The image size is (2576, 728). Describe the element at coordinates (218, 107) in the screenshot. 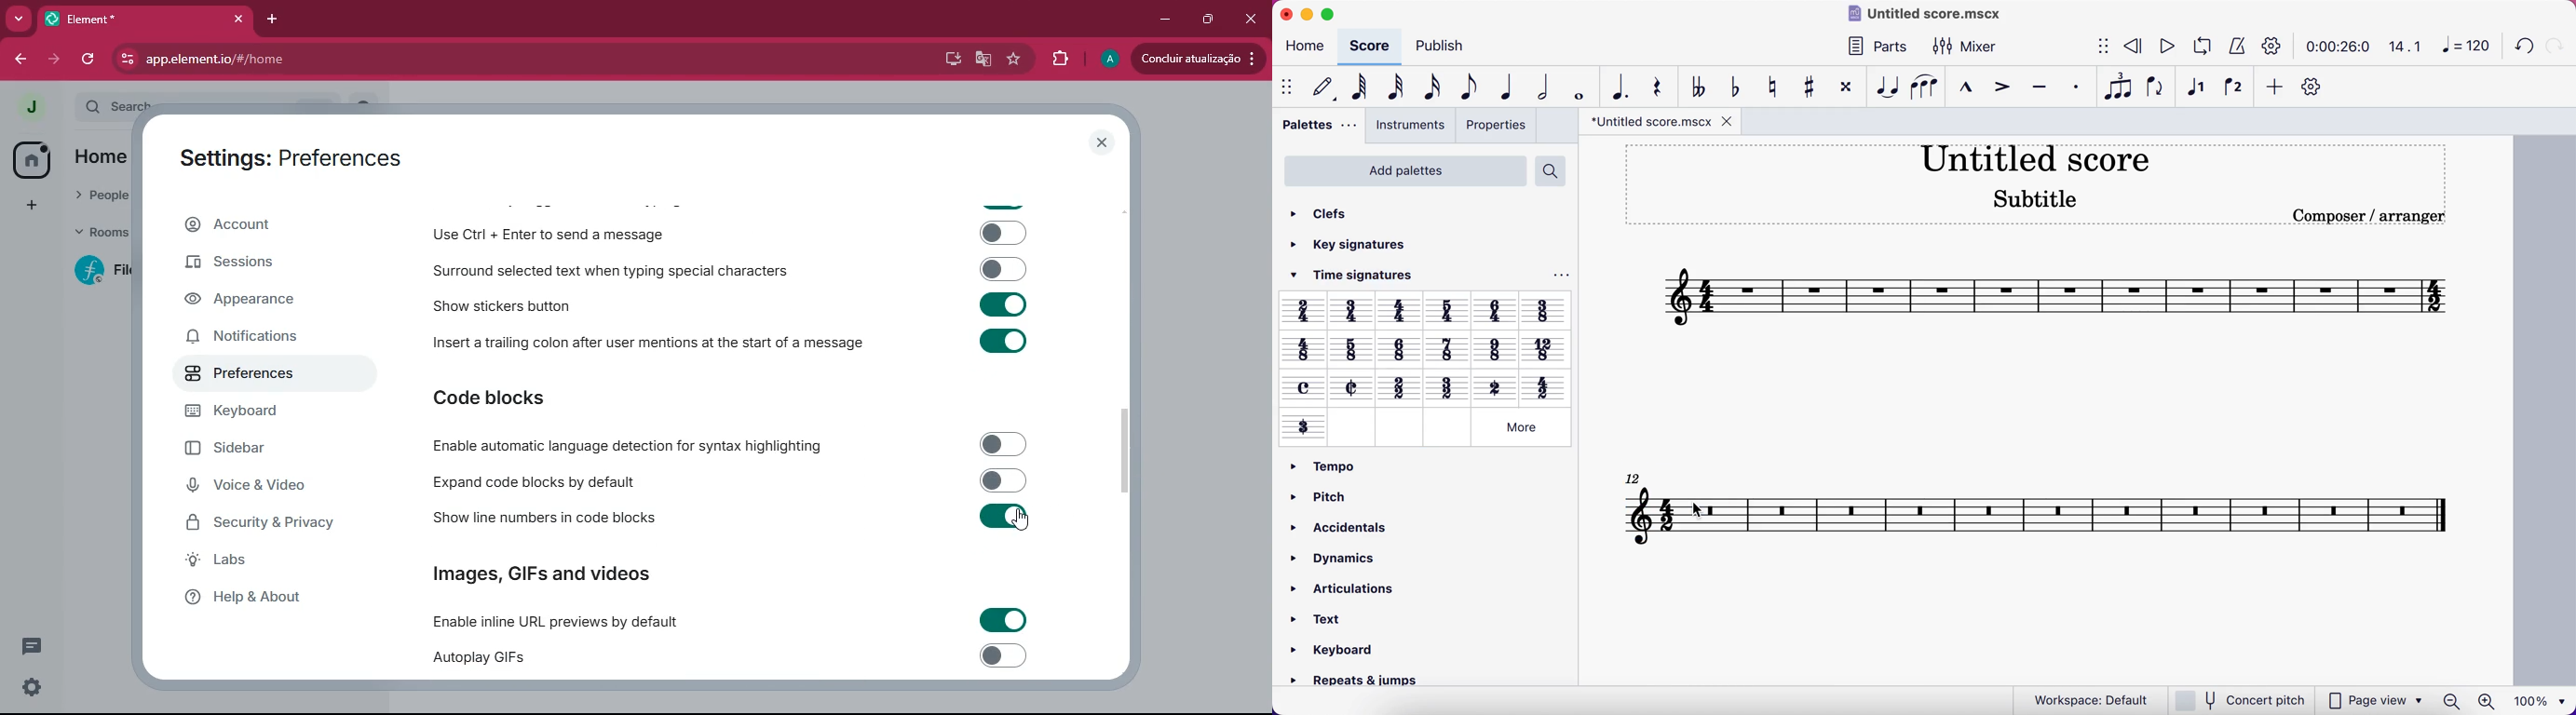

I see `search ctrl k` at that location.